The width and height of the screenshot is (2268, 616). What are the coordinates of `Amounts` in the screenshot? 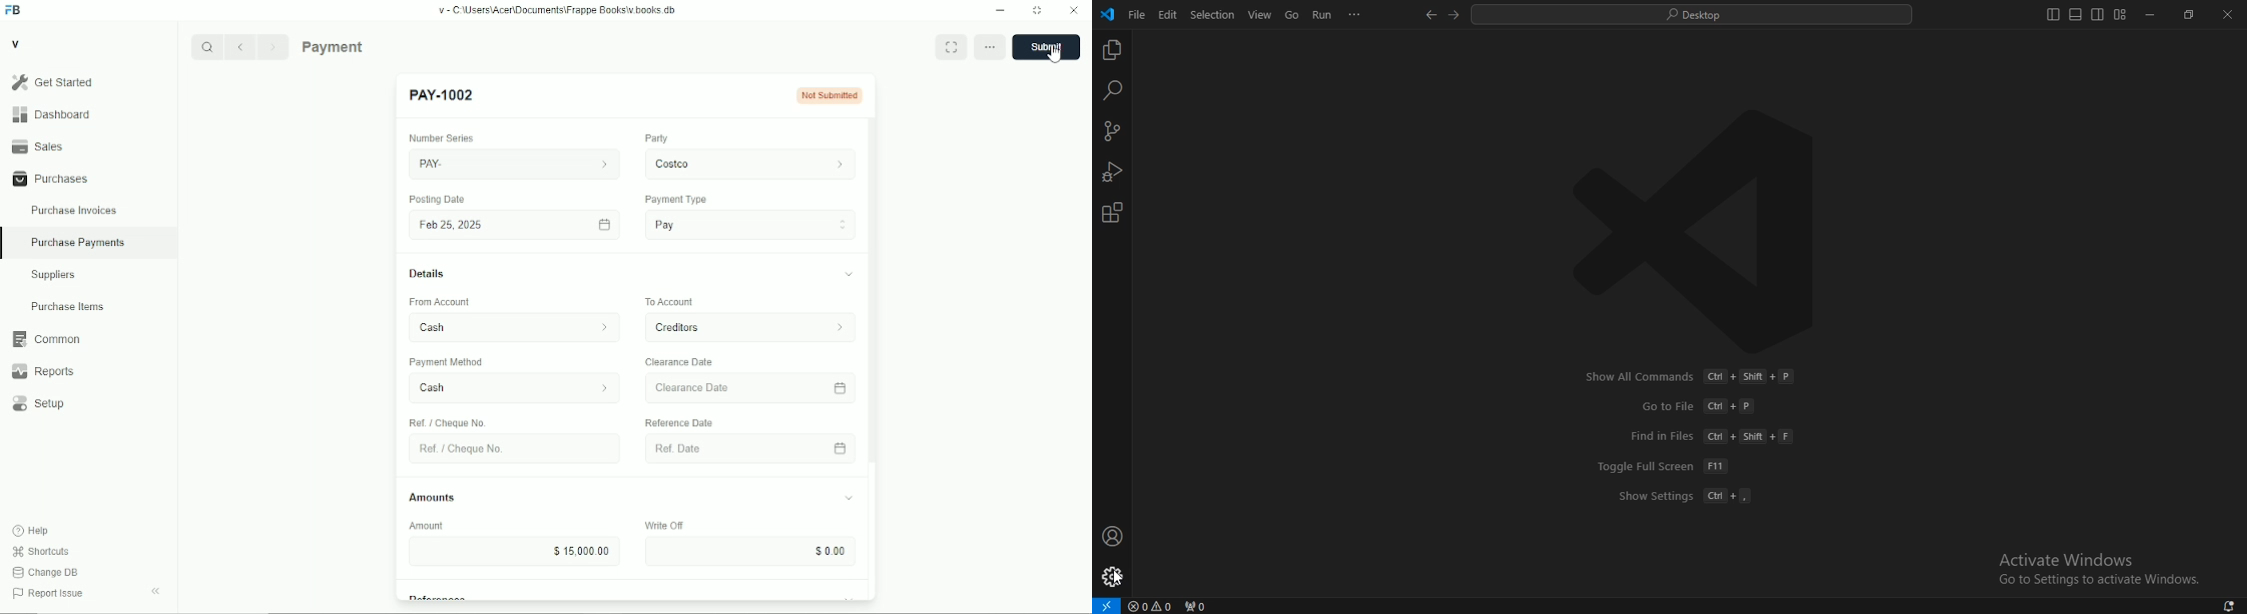 It's located at (432, 497).